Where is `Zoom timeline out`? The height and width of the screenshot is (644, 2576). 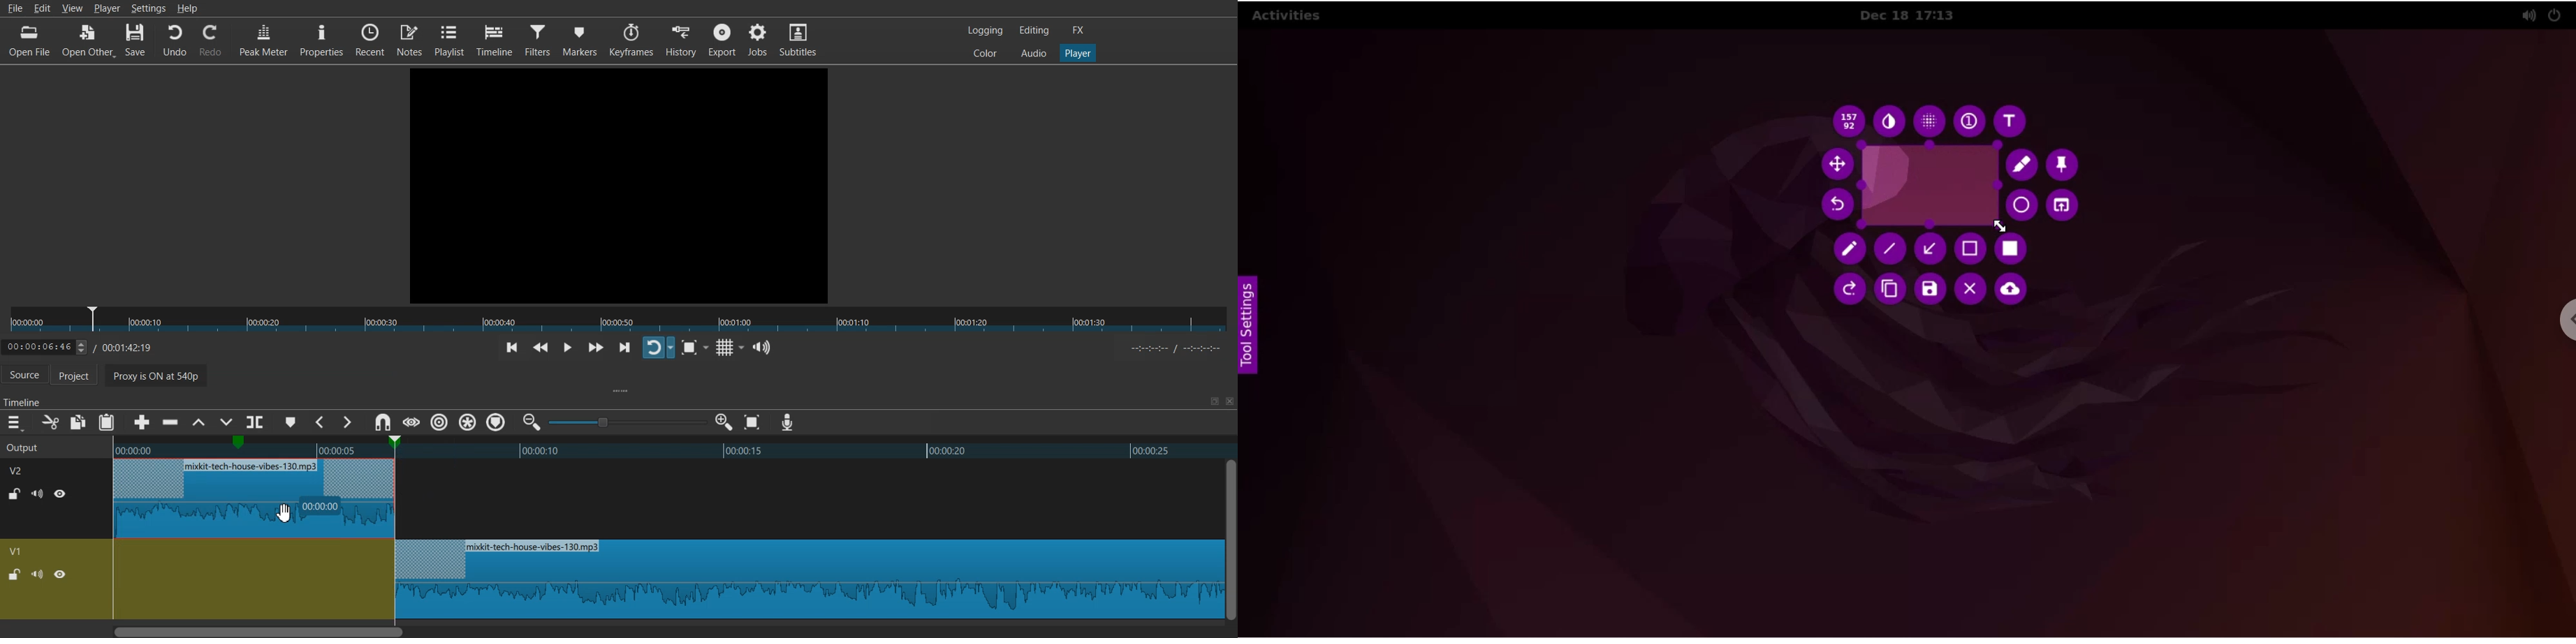
Zoom timeline out is located at coordinates (532, 421).